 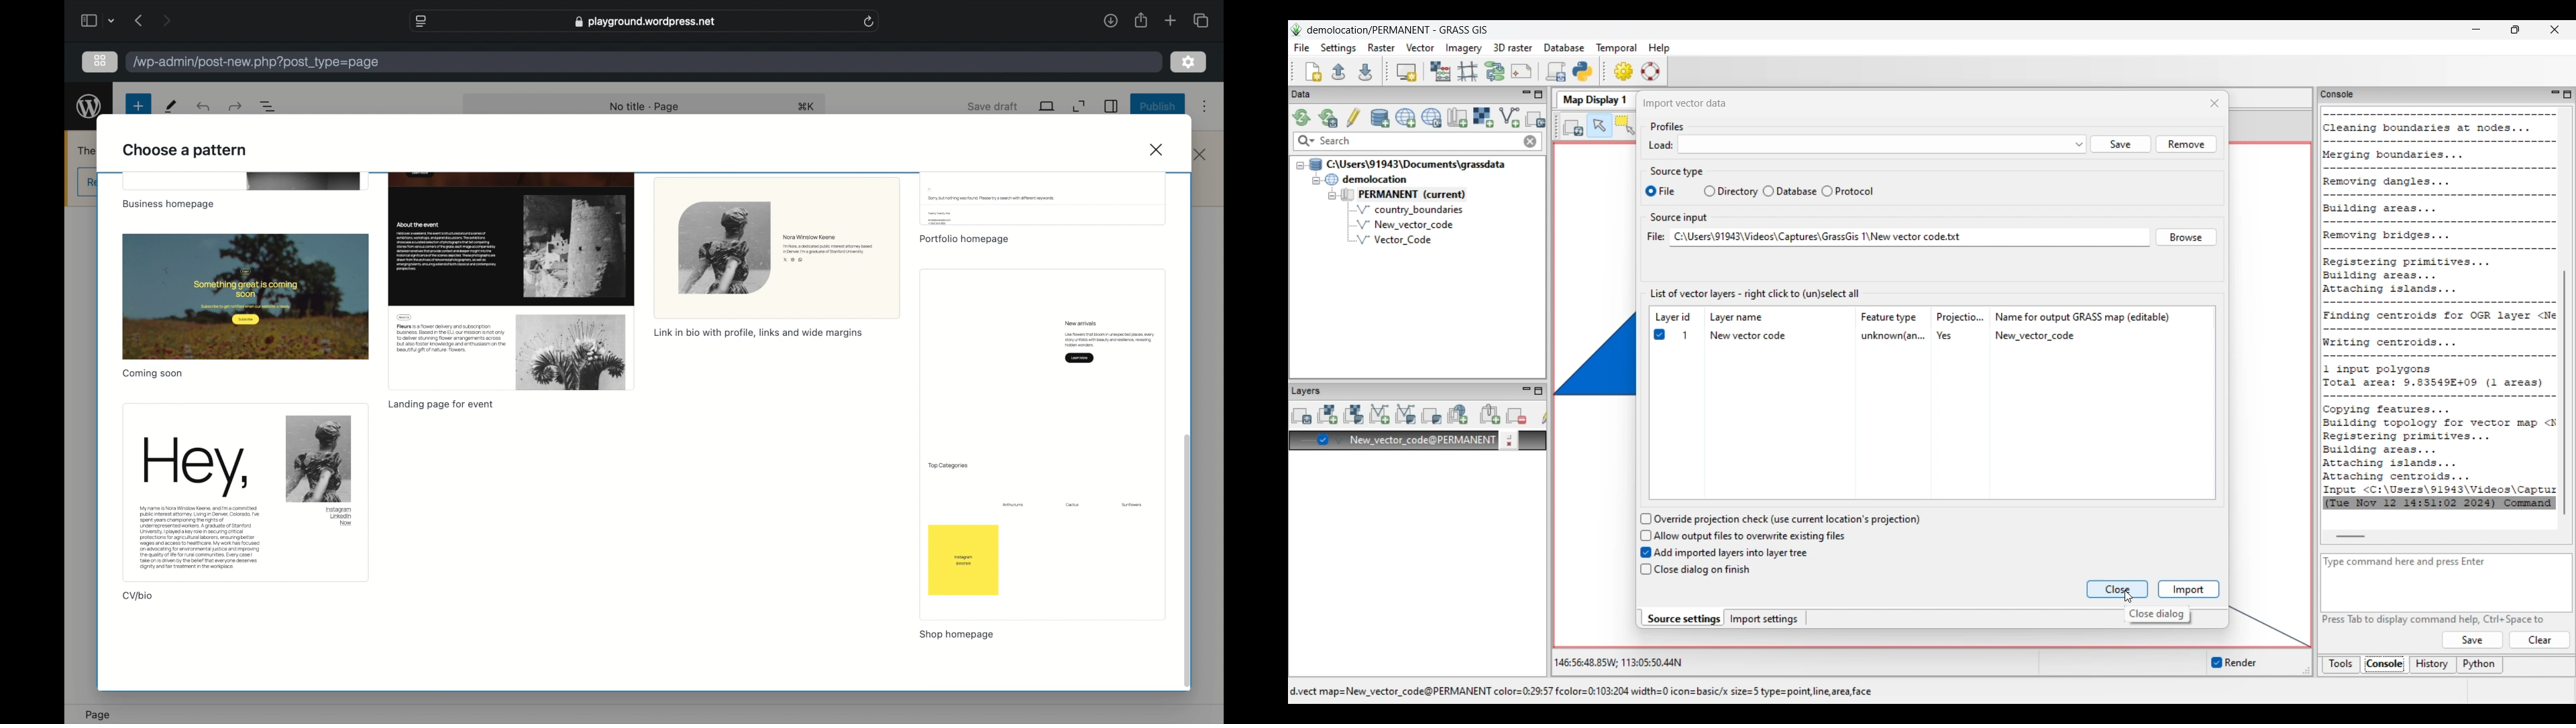 I want to click on document overview, so click(x=268, y=107).